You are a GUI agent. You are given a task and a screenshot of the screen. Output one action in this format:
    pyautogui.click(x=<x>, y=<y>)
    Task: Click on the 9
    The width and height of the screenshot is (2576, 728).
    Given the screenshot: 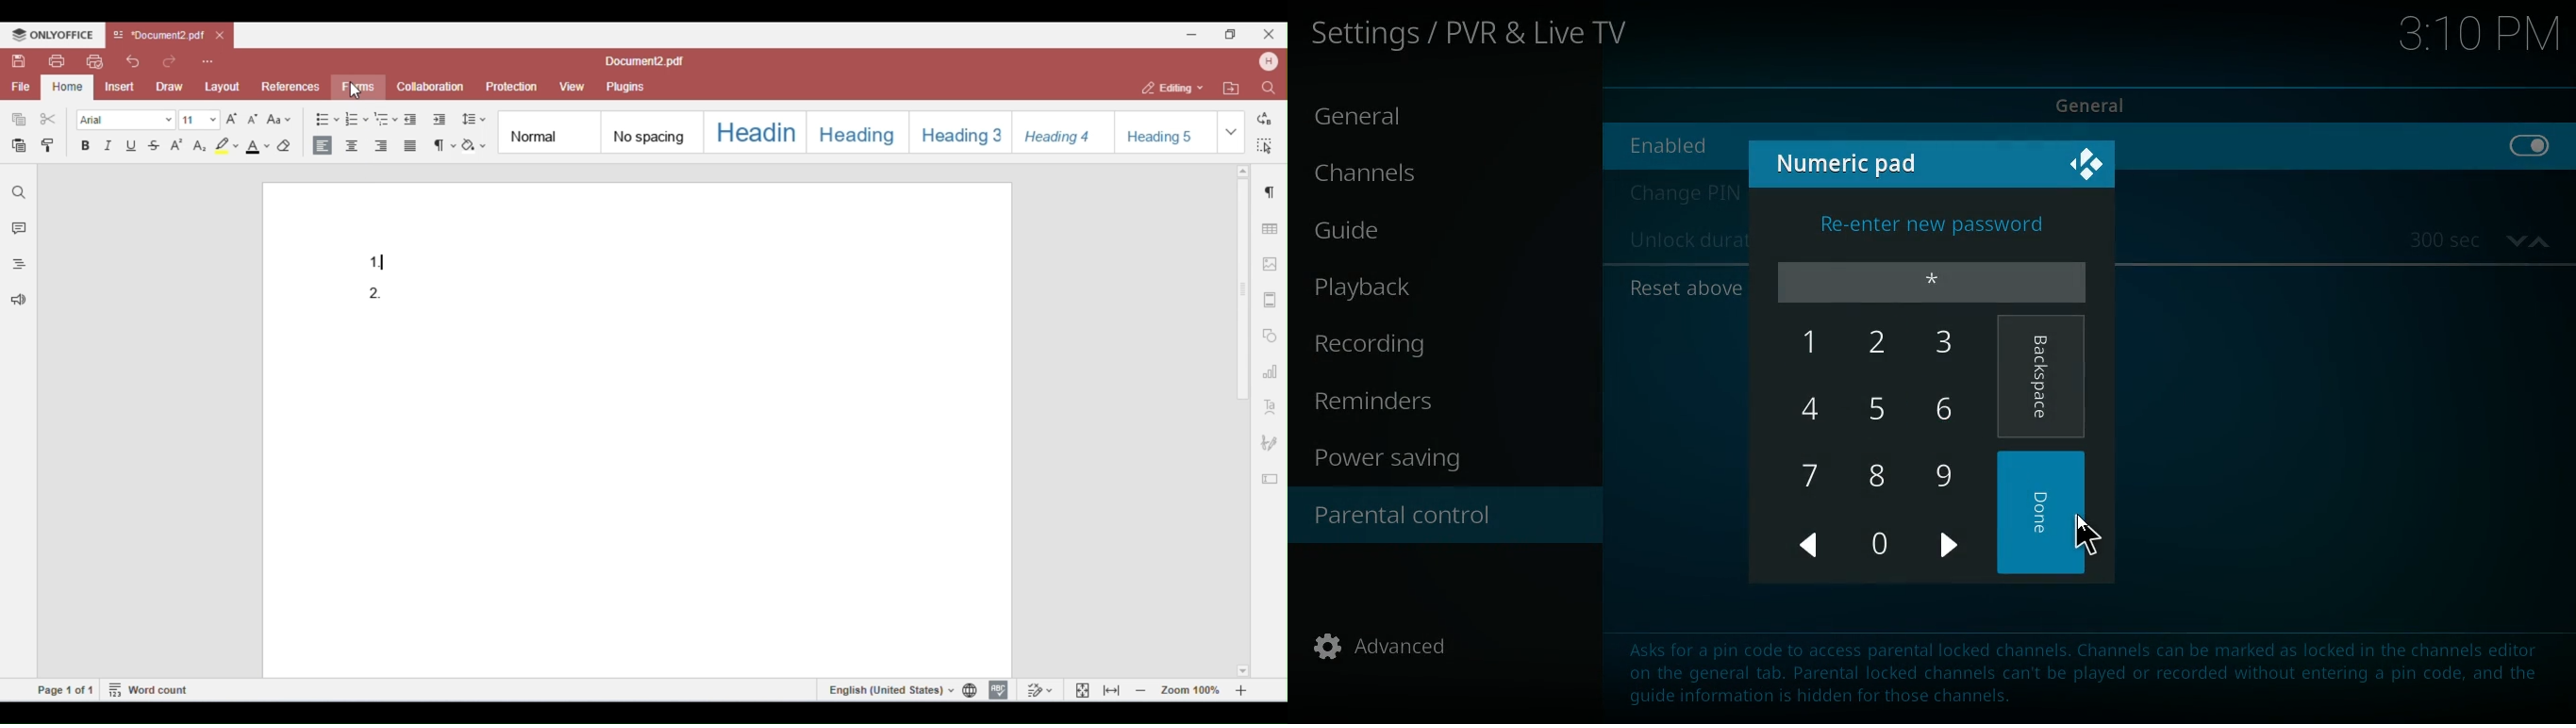 What is the action you would take?
    pyautogui.click(x=1948, y=479)
    